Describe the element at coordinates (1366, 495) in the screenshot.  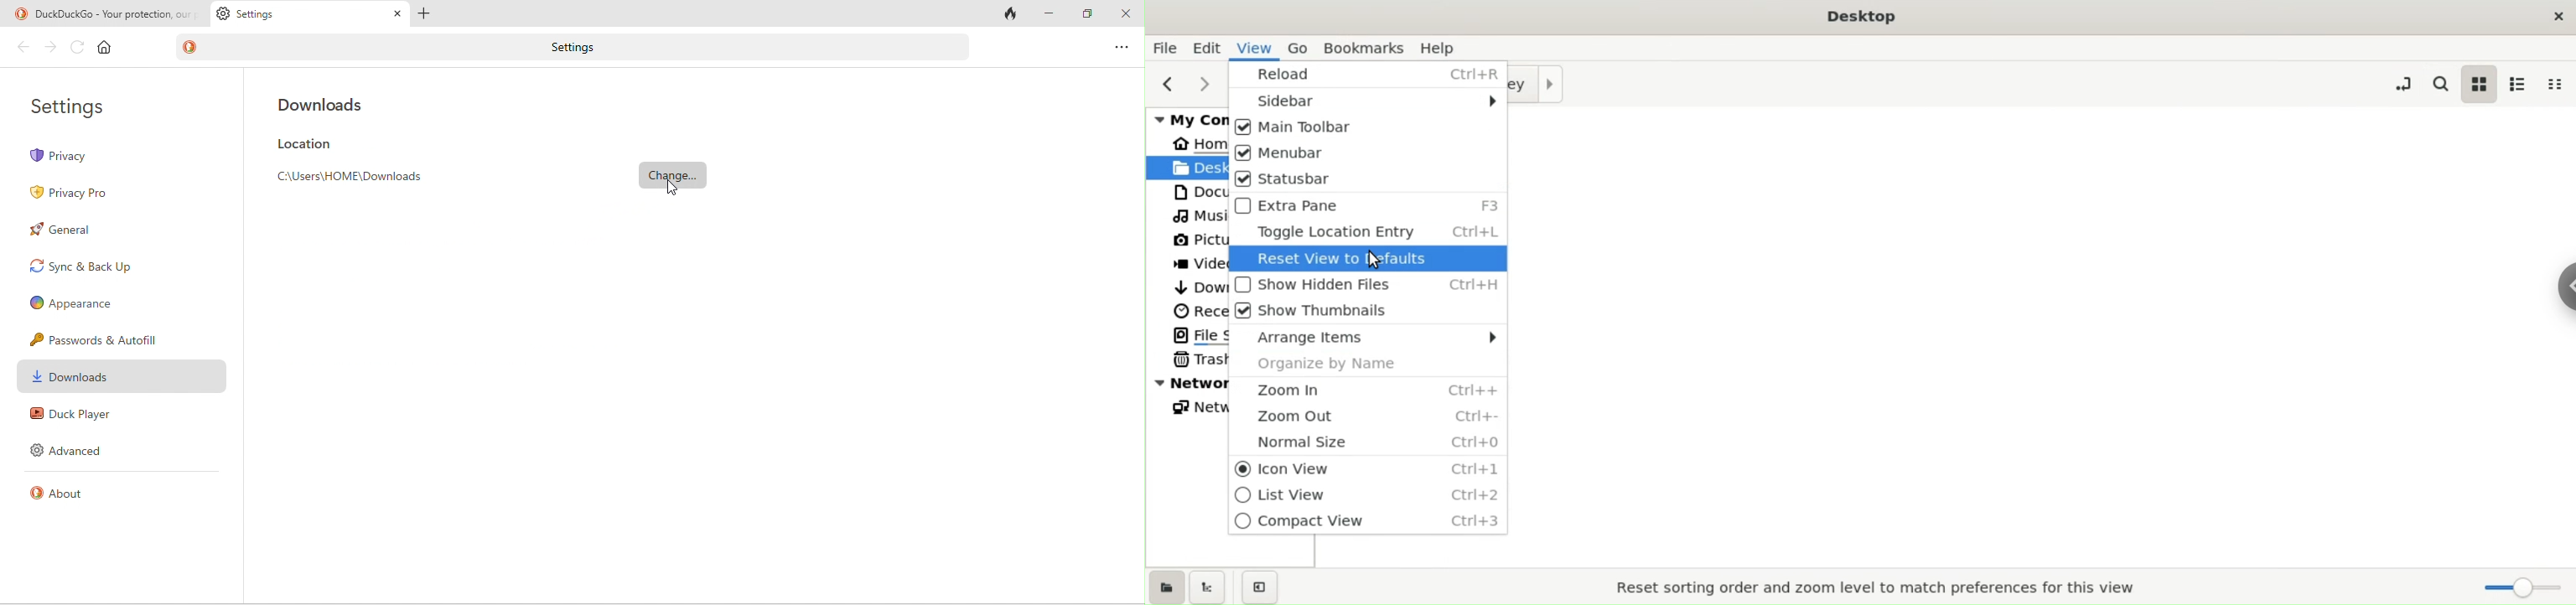
I see `list view` at that location.